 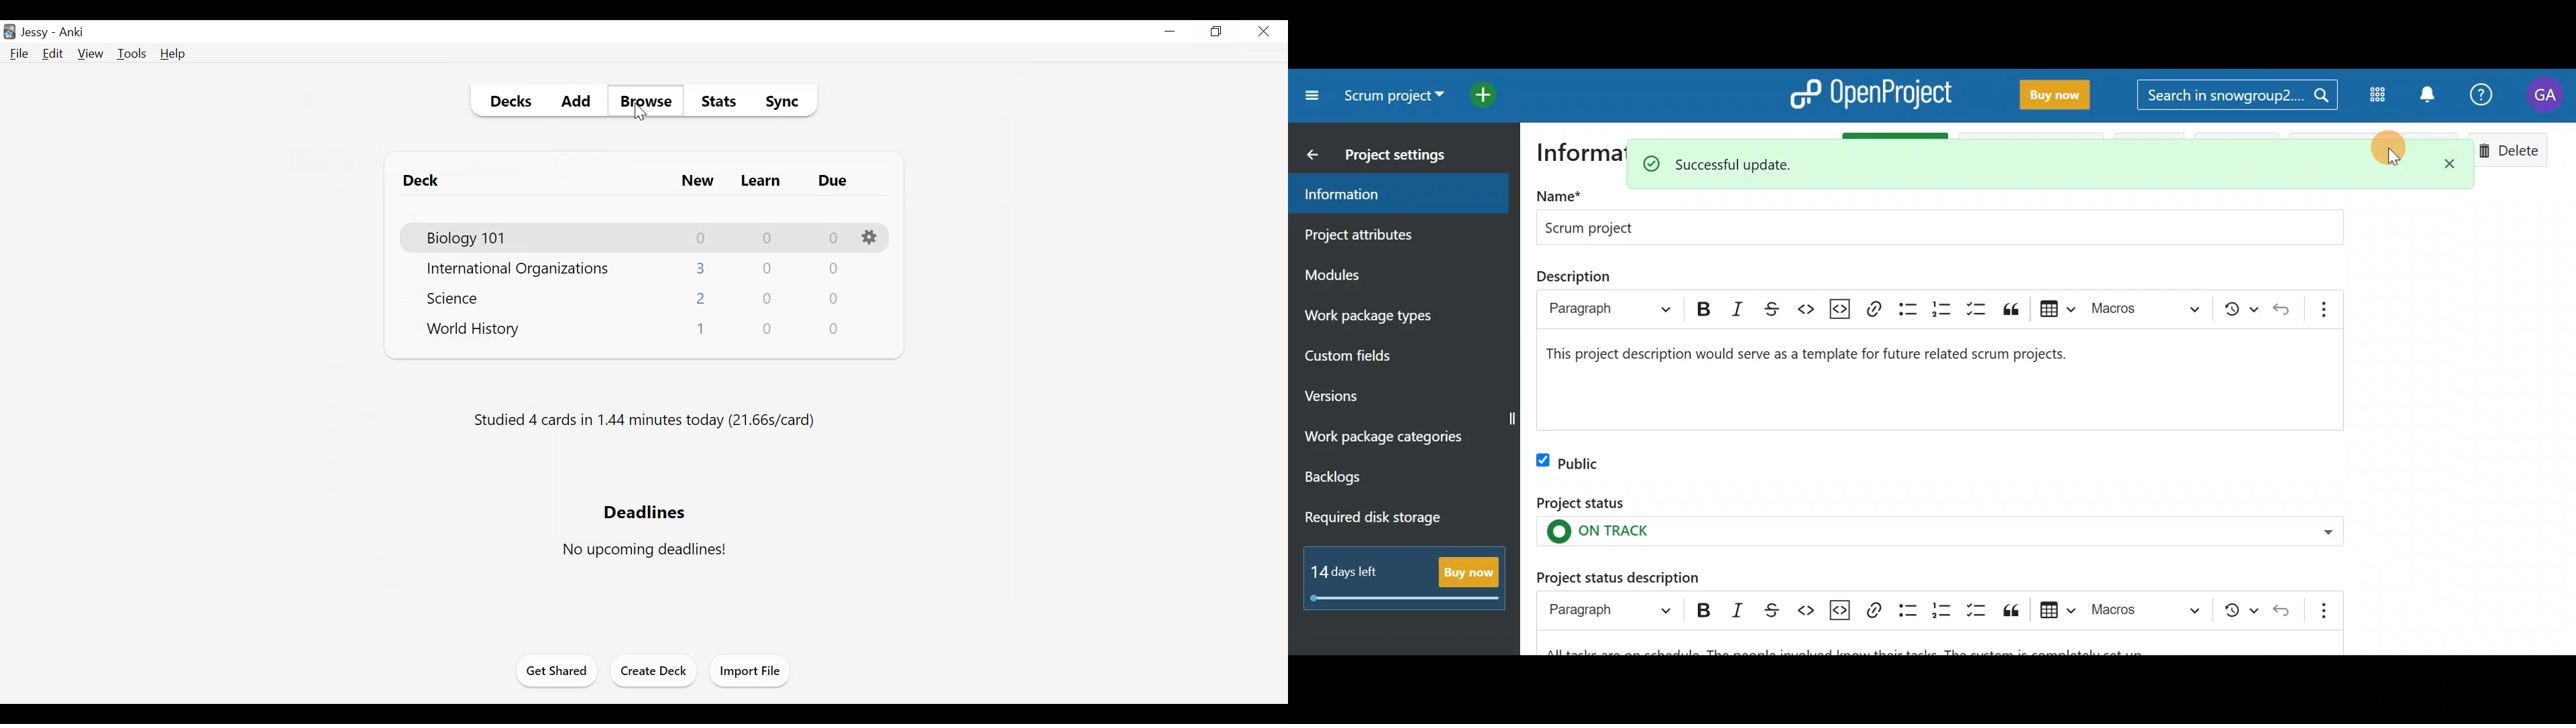 I want to click on New Cards Count, so click(x=701, y=268).